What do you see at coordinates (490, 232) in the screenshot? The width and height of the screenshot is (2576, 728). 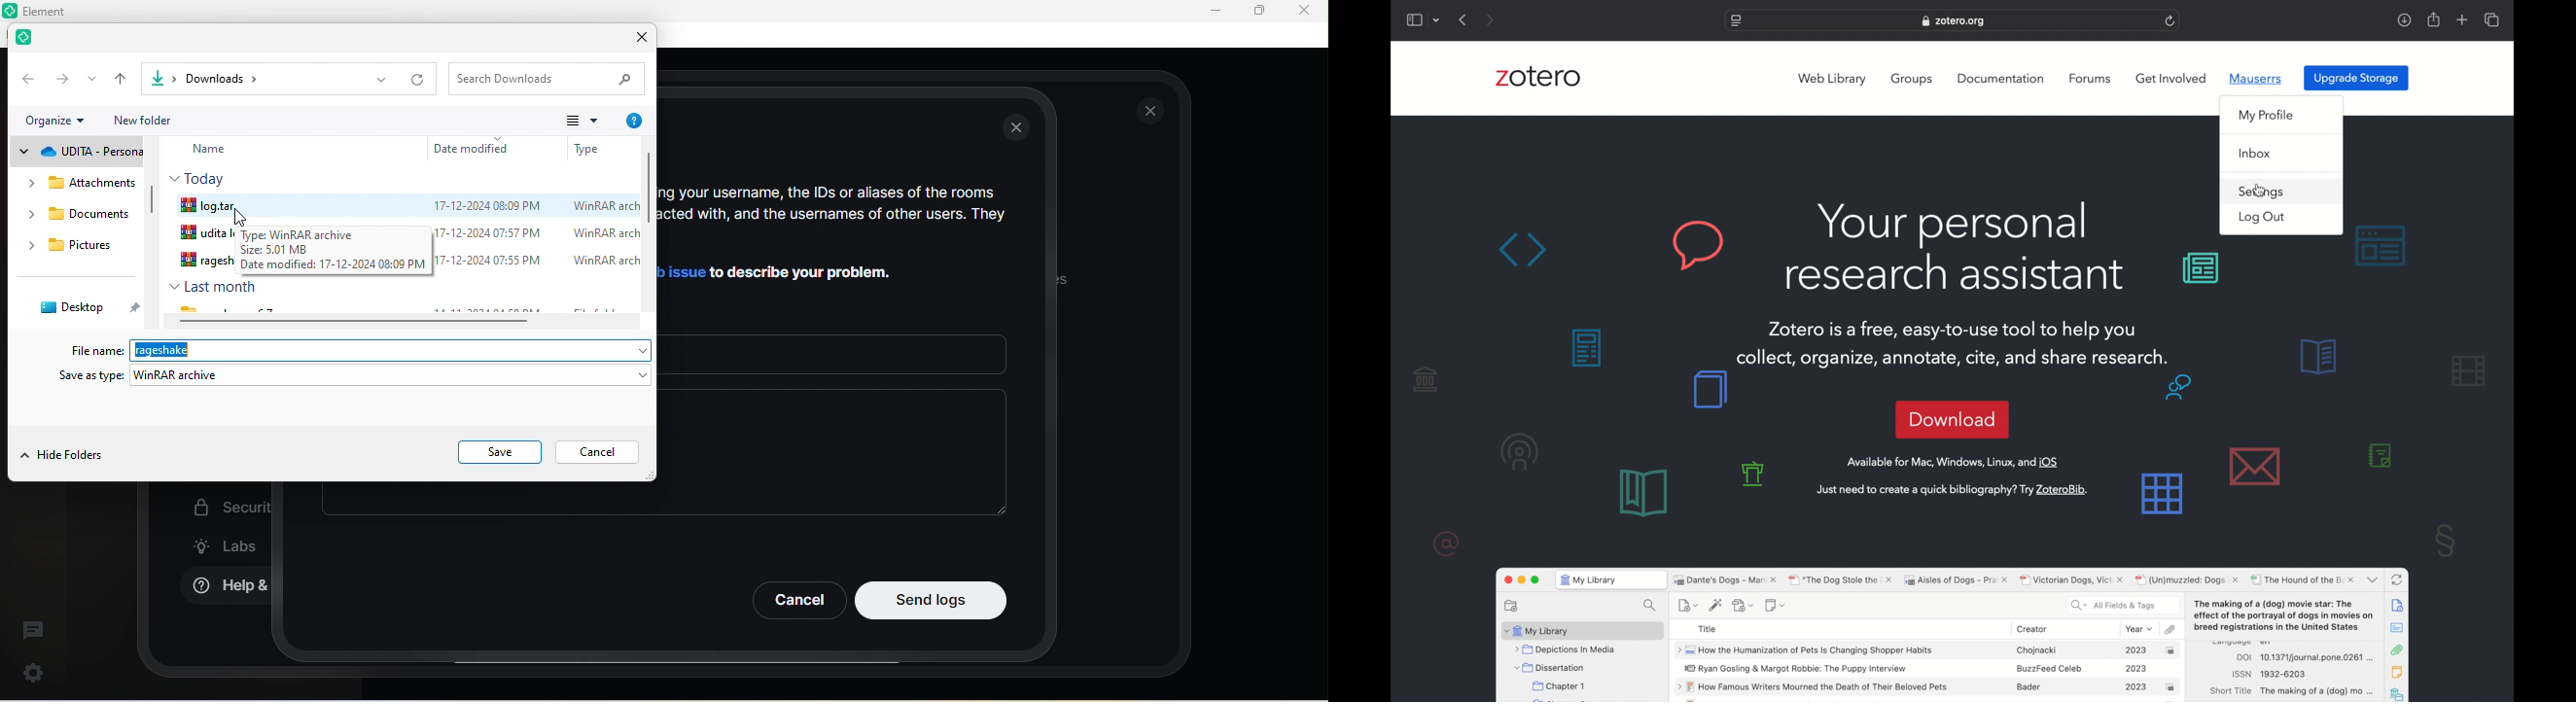 I see `17-12-2024 07:57 PM` at bounding box center [490, 232].